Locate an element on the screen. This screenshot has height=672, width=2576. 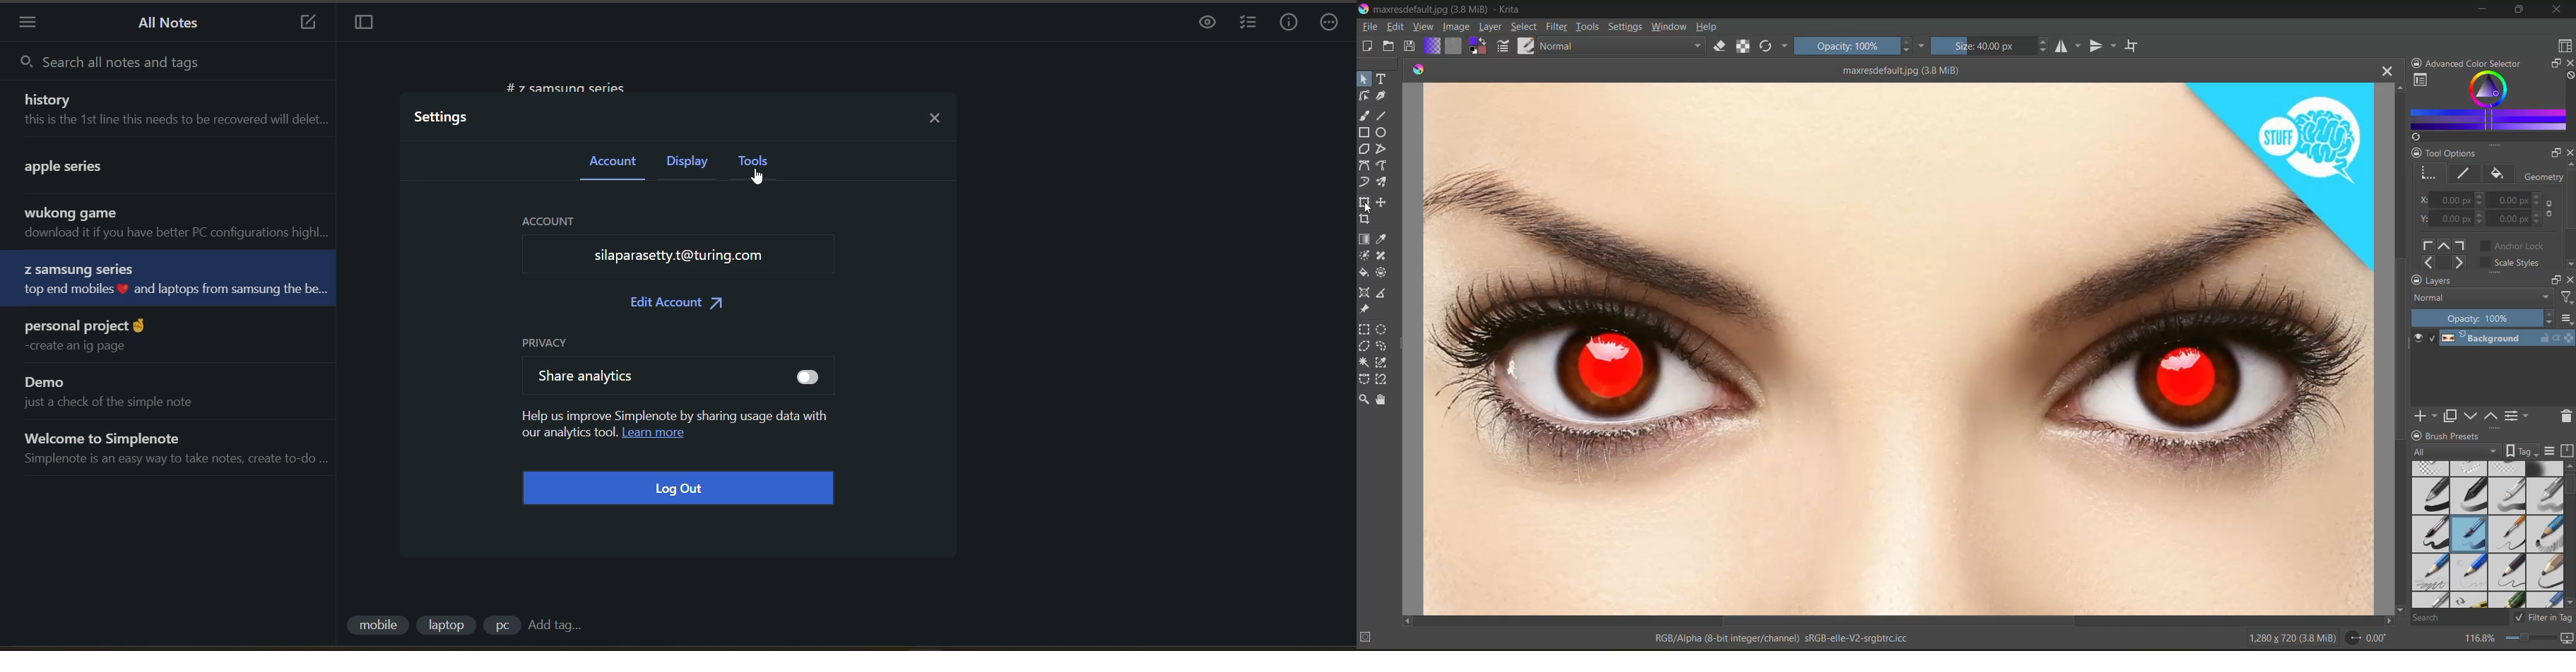
image metadata is located at coordinates (2292, 641).